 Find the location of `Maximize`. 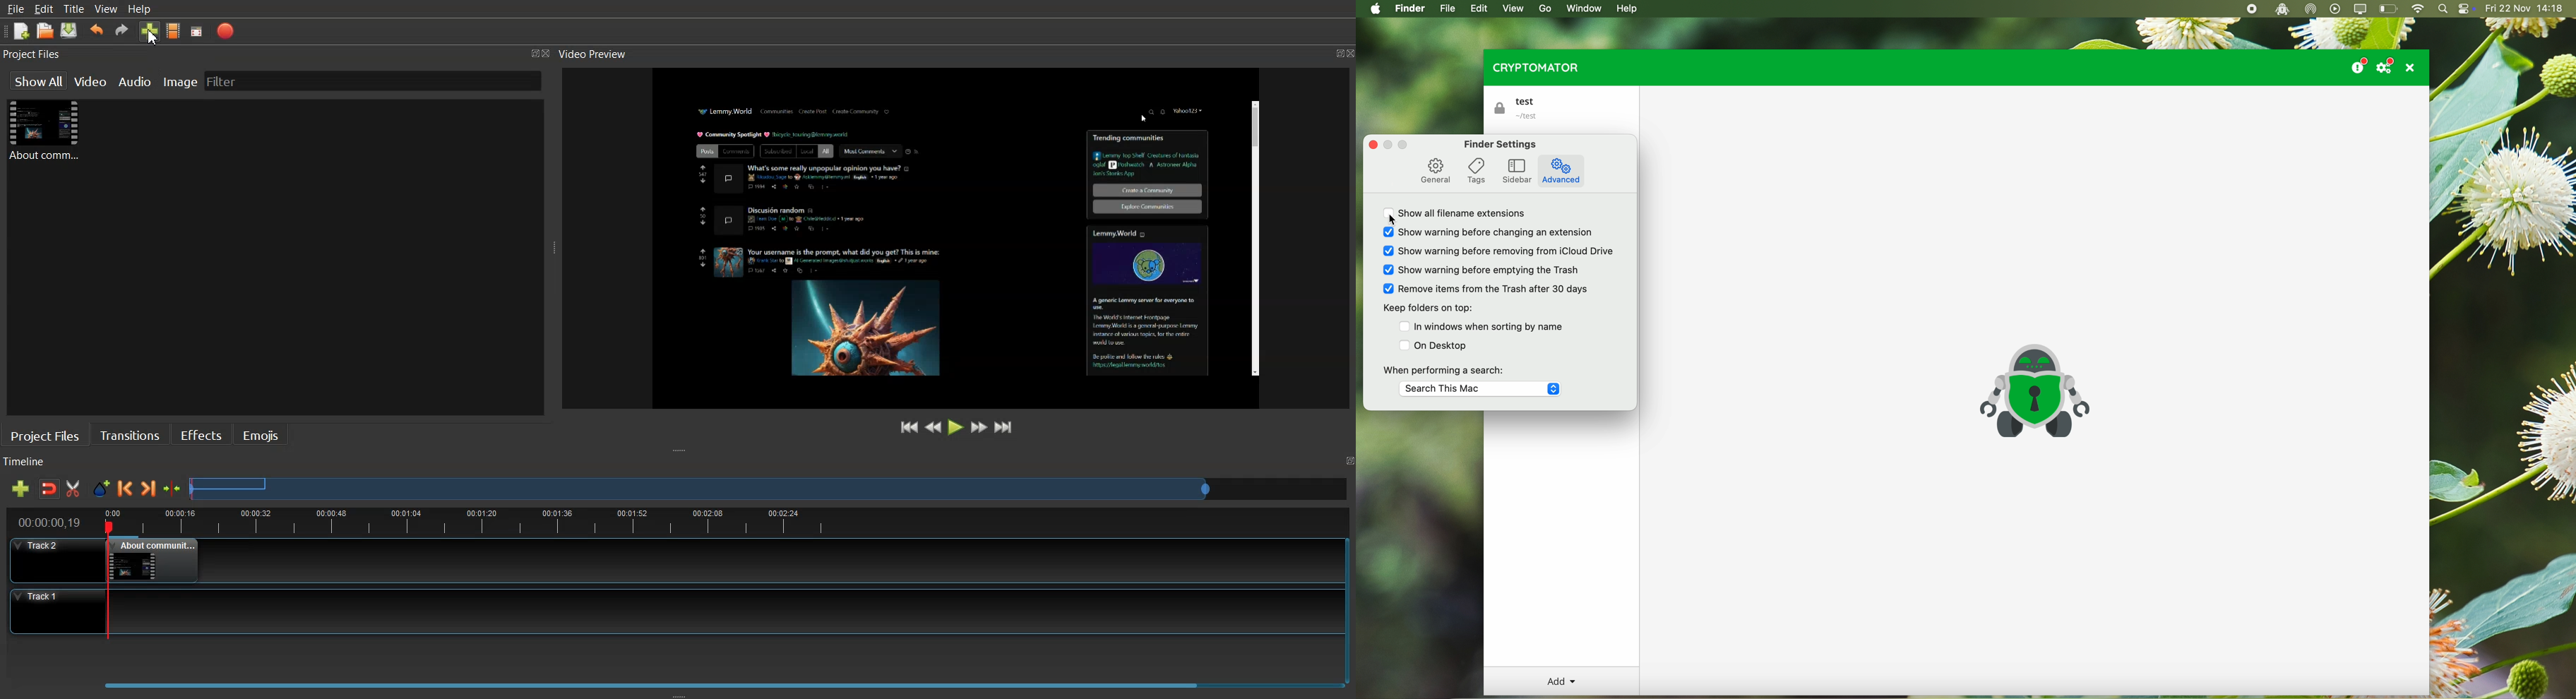

Maximize is located at coordinates (534, 52).